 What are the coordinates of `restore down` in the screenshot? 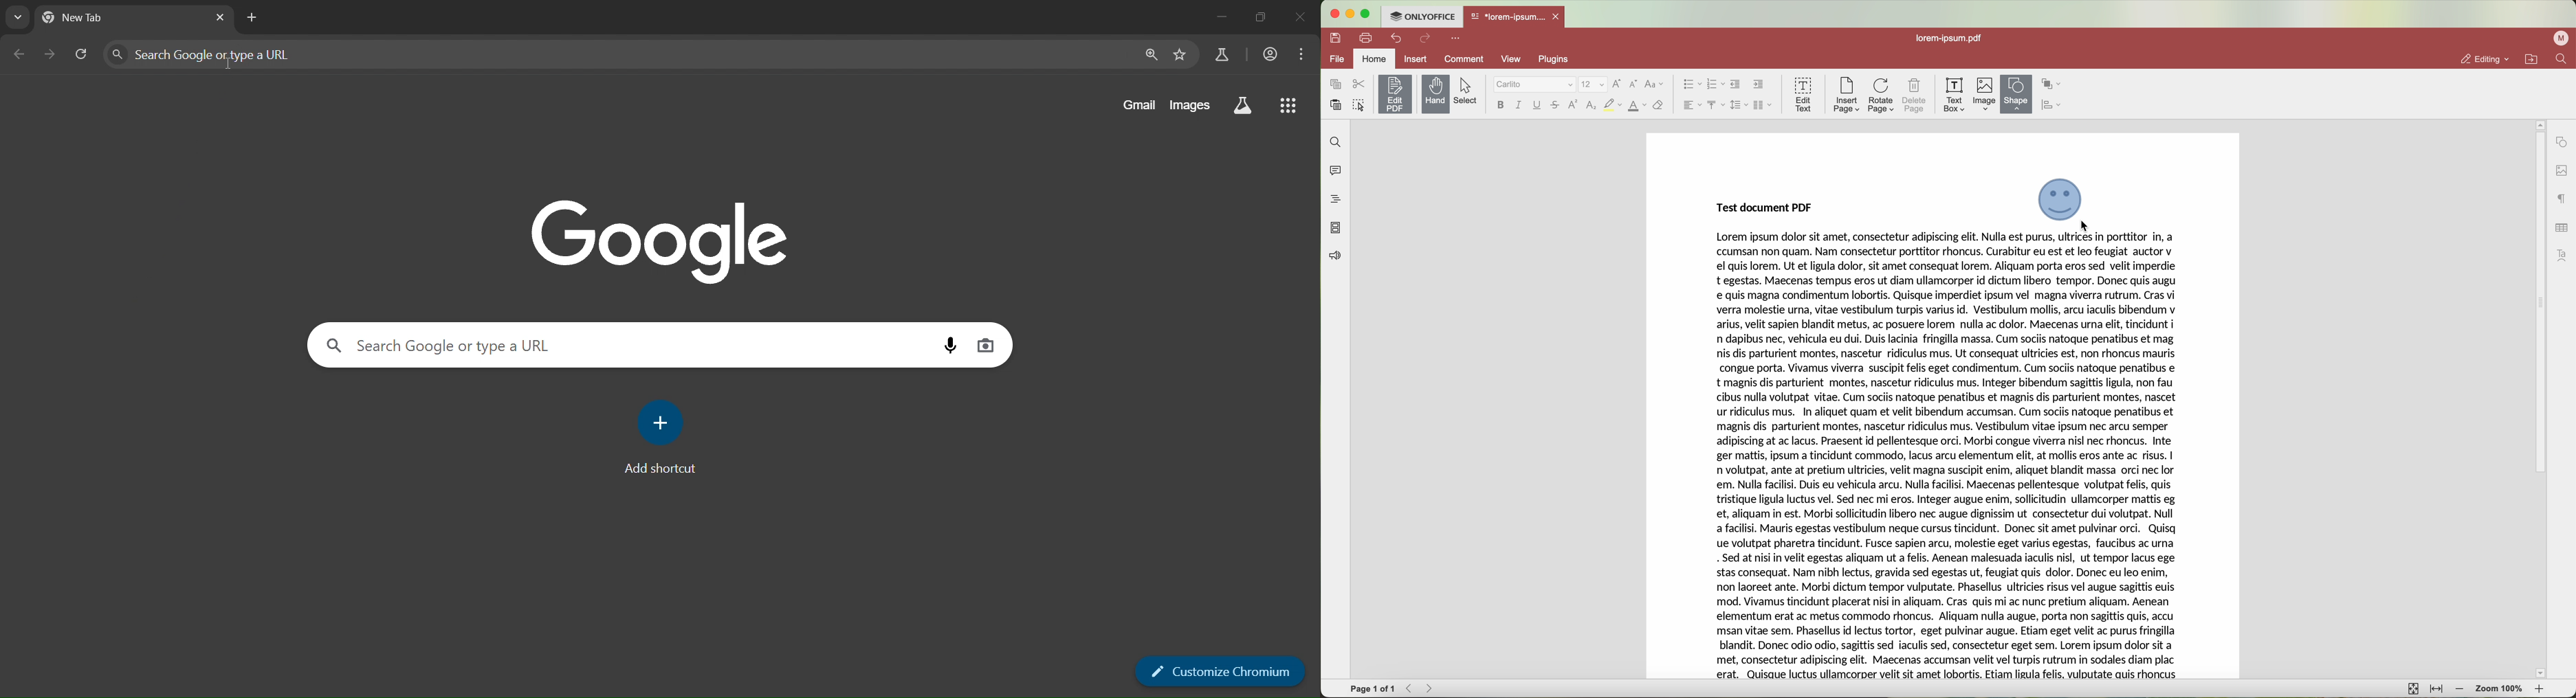 It's located at (1258, 17).